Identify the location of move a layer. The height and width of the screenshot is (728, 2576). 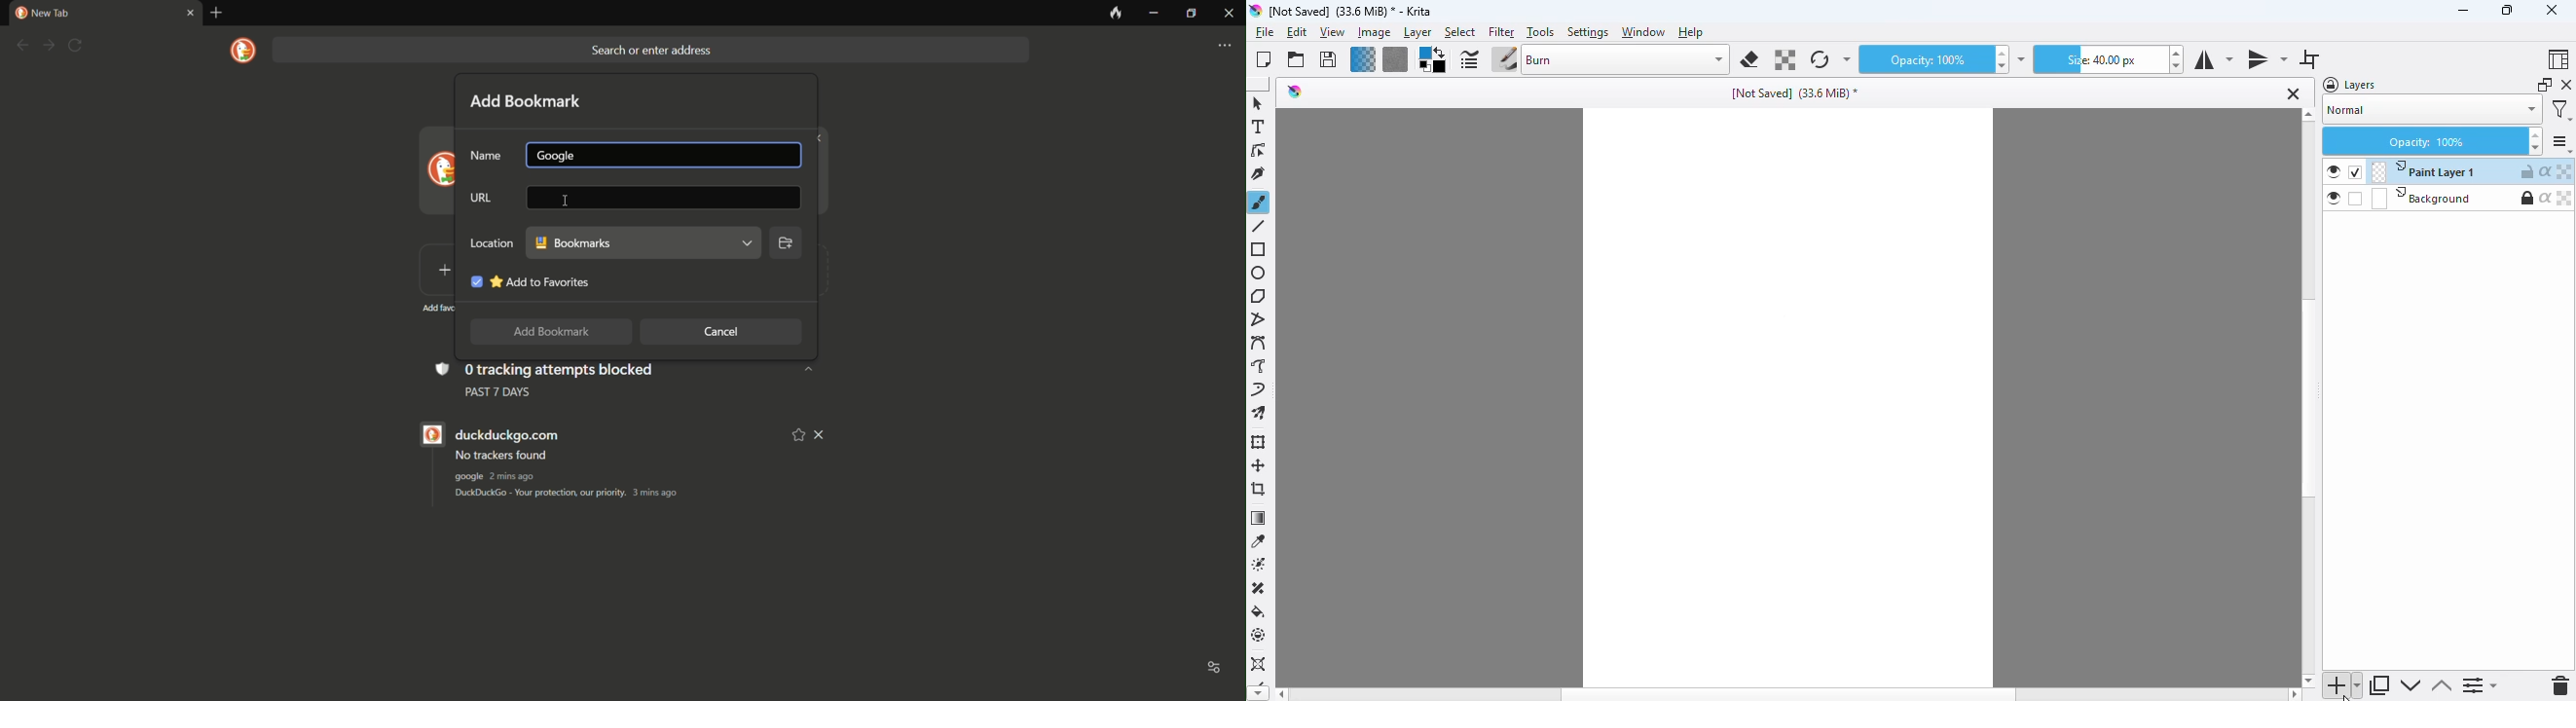
(1259, 465).